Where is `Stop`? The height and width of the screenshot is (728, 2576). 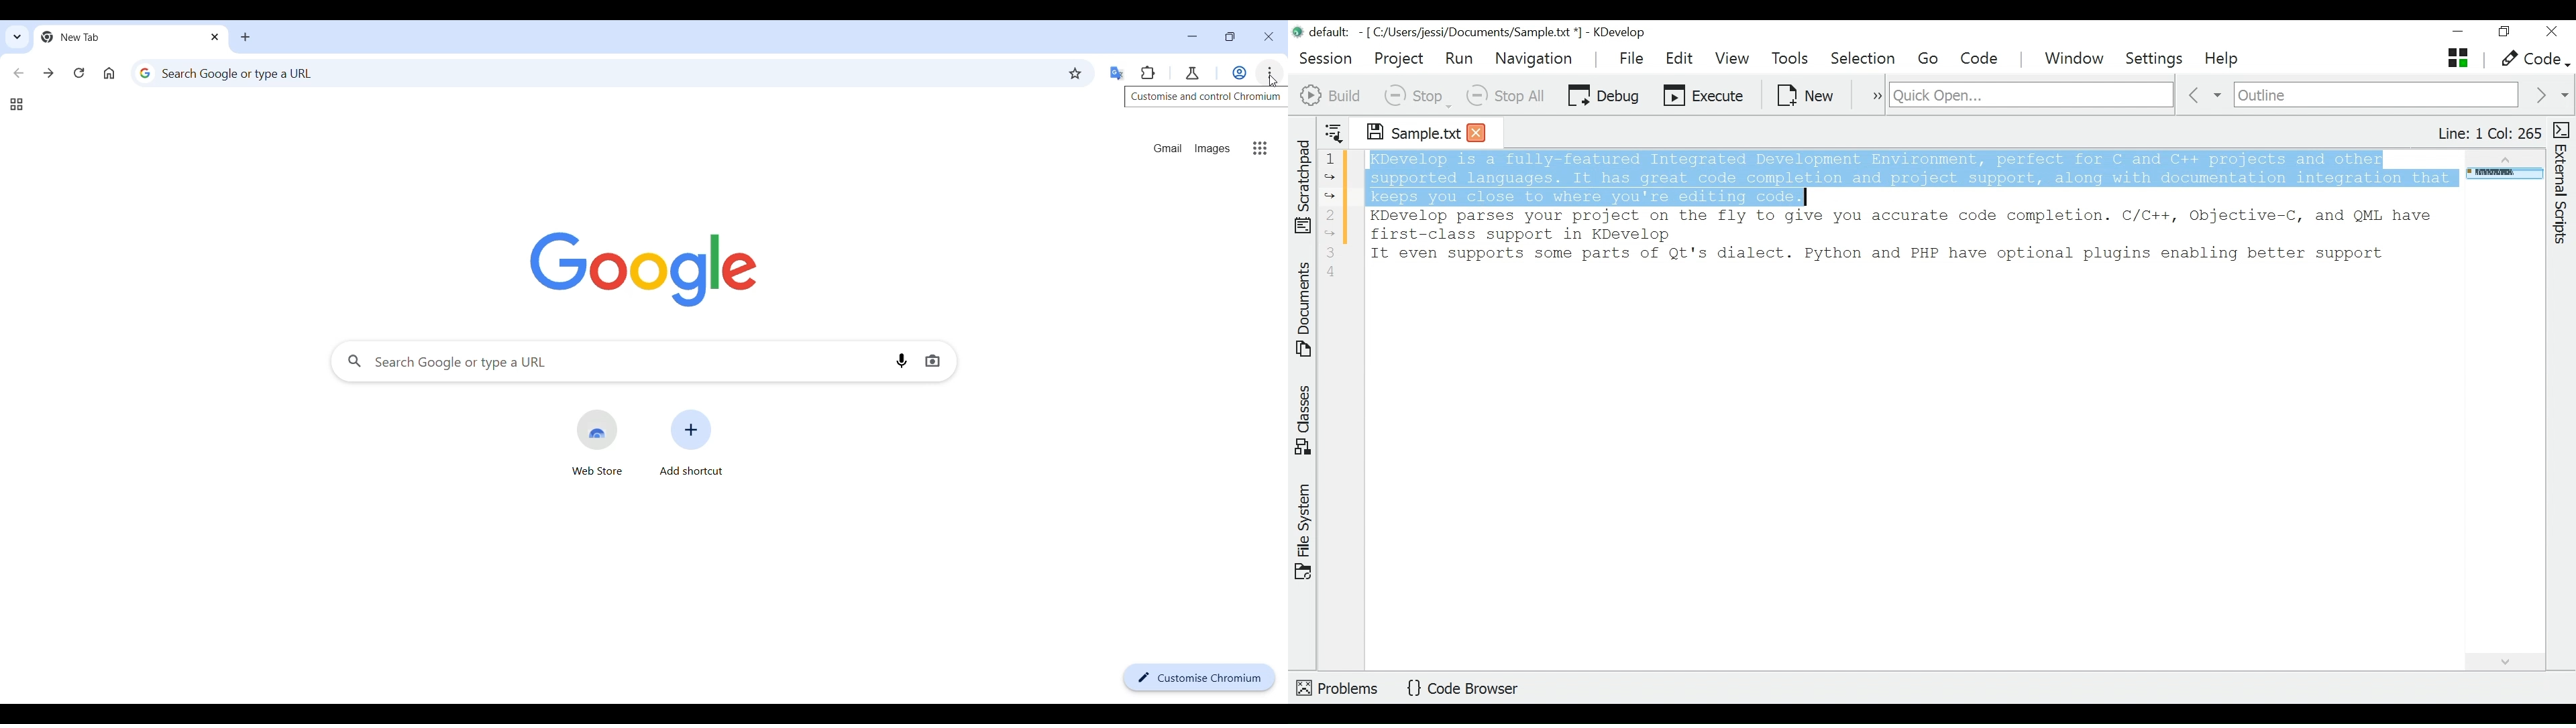
Stop is located at coordinates (1416, 95).